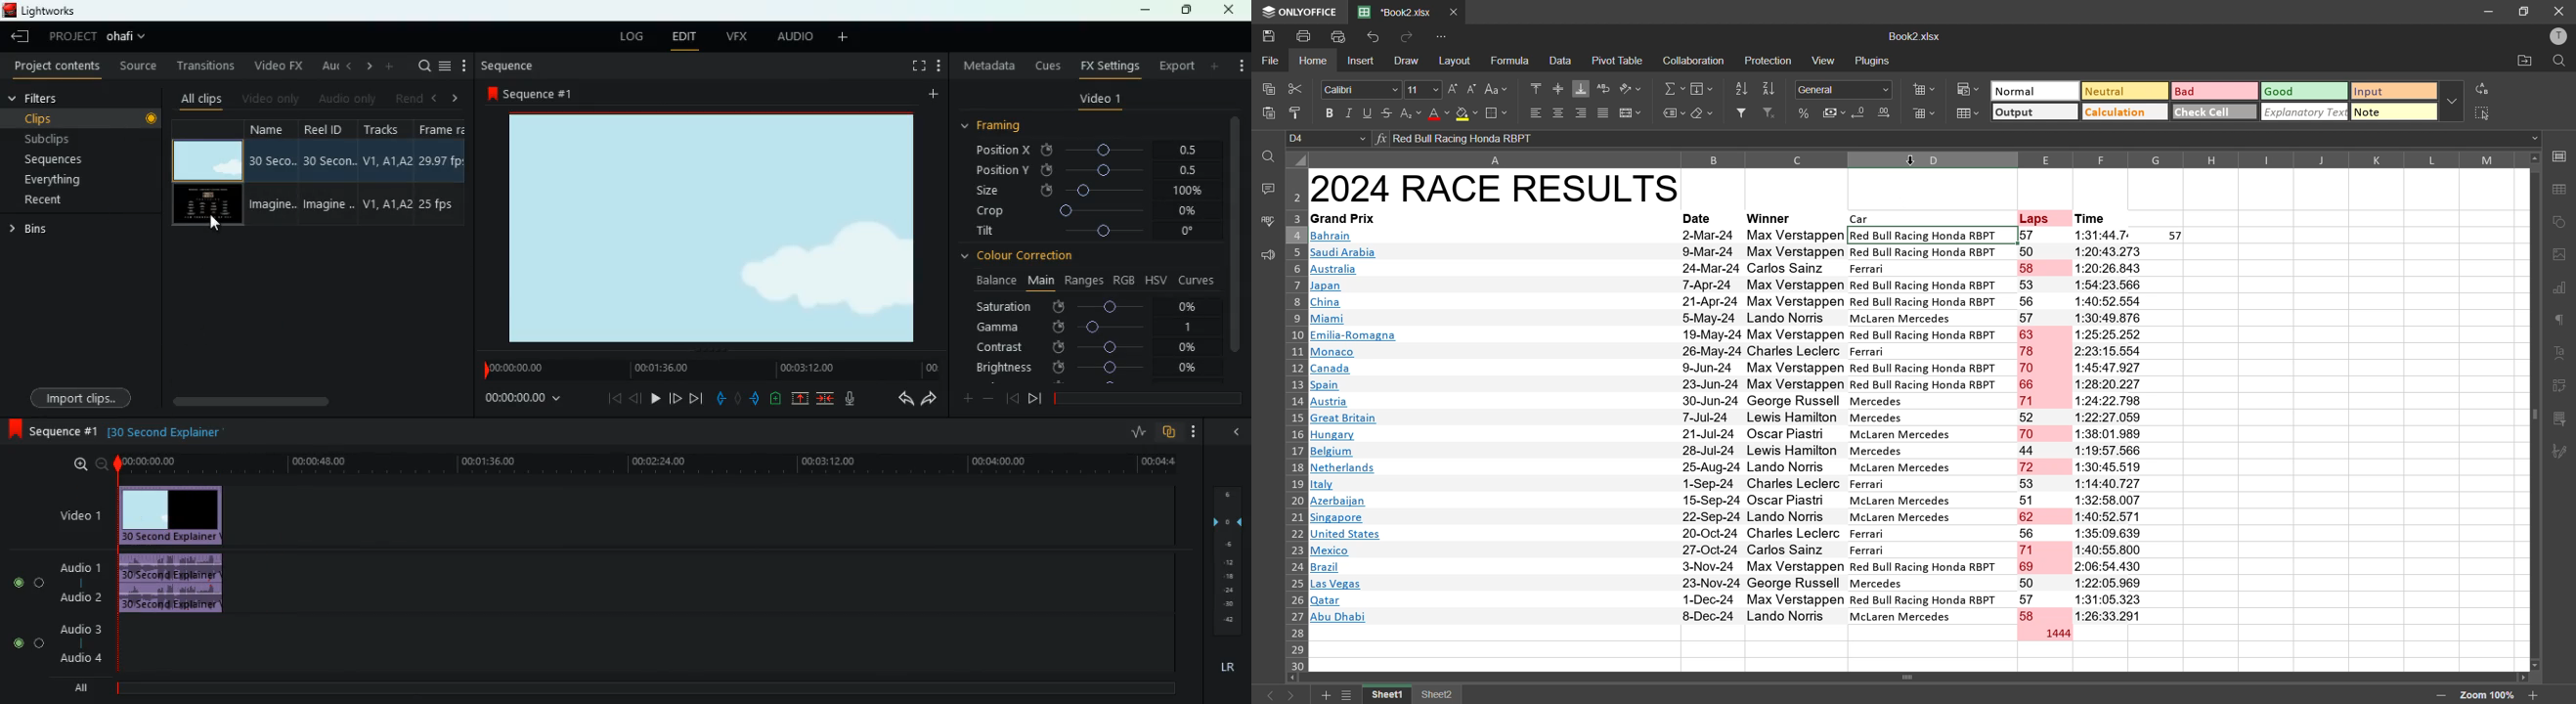 The height and width of the screenshot is (728, 2576). Describe the element at coordinates (2208, 94) in the screenshot. I see `bad` at that location.